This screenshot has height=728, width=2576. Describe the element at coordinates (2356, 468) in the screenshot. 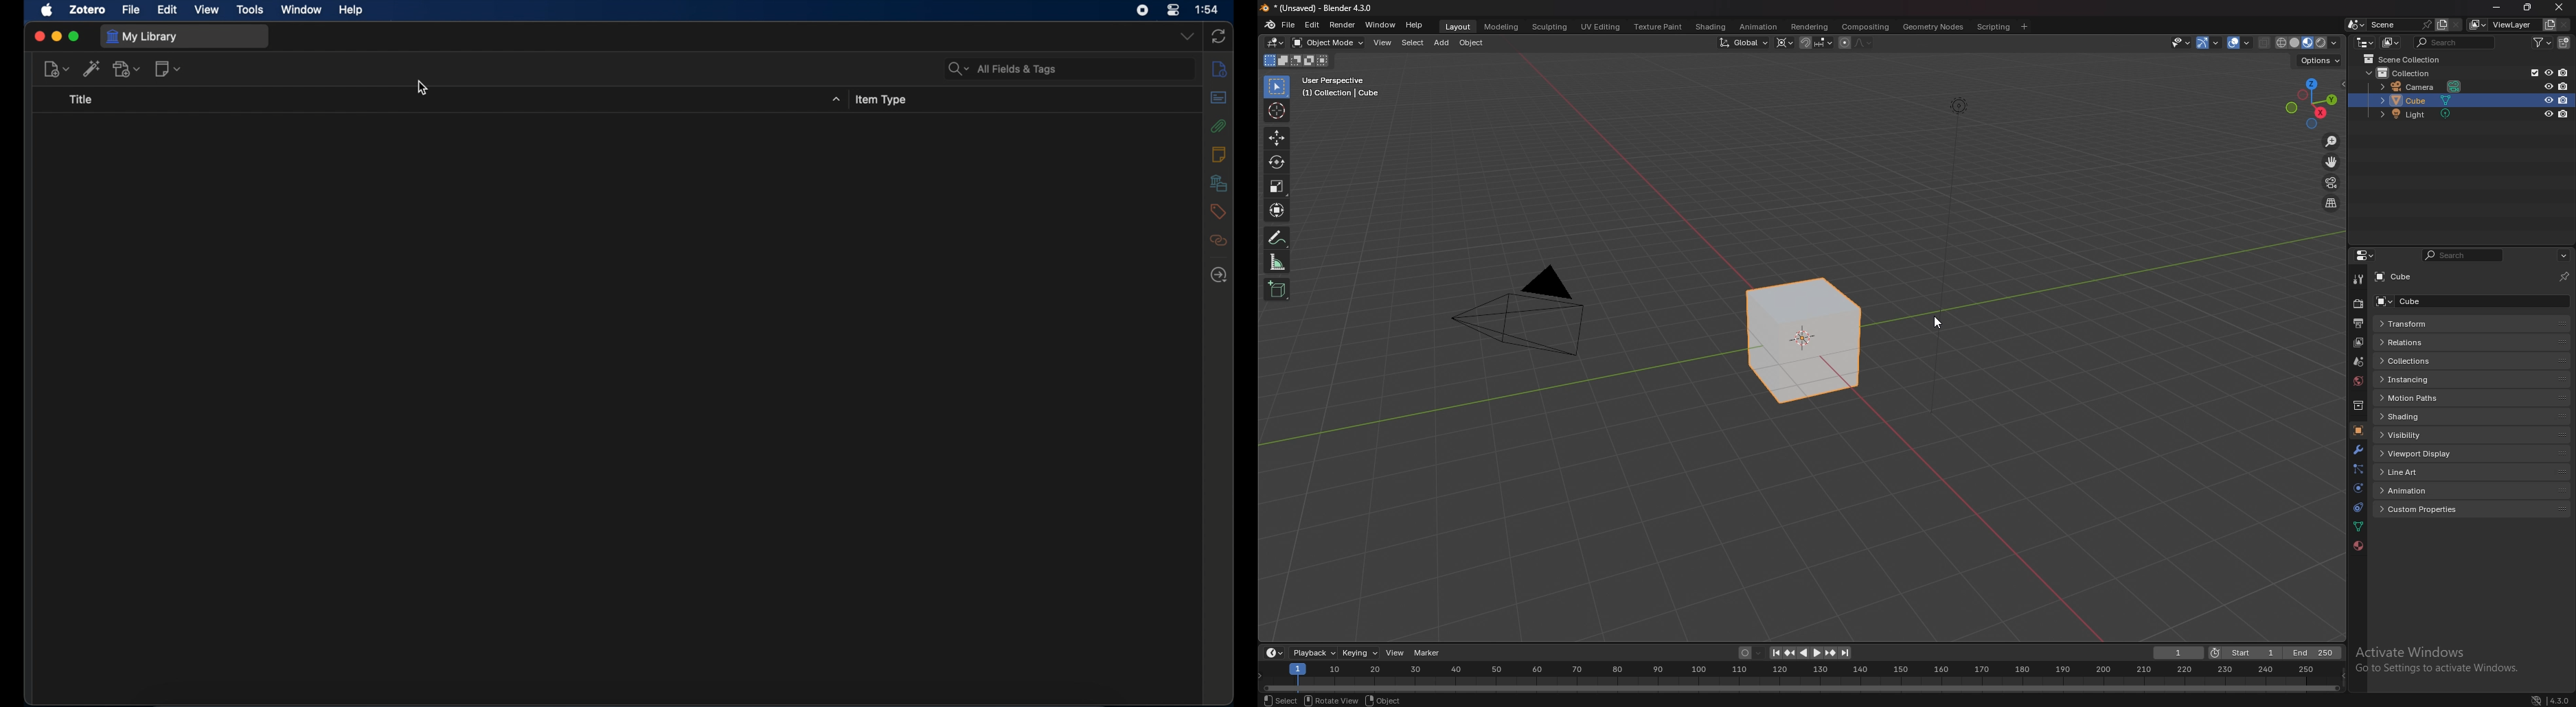

I see `particles` at that location.